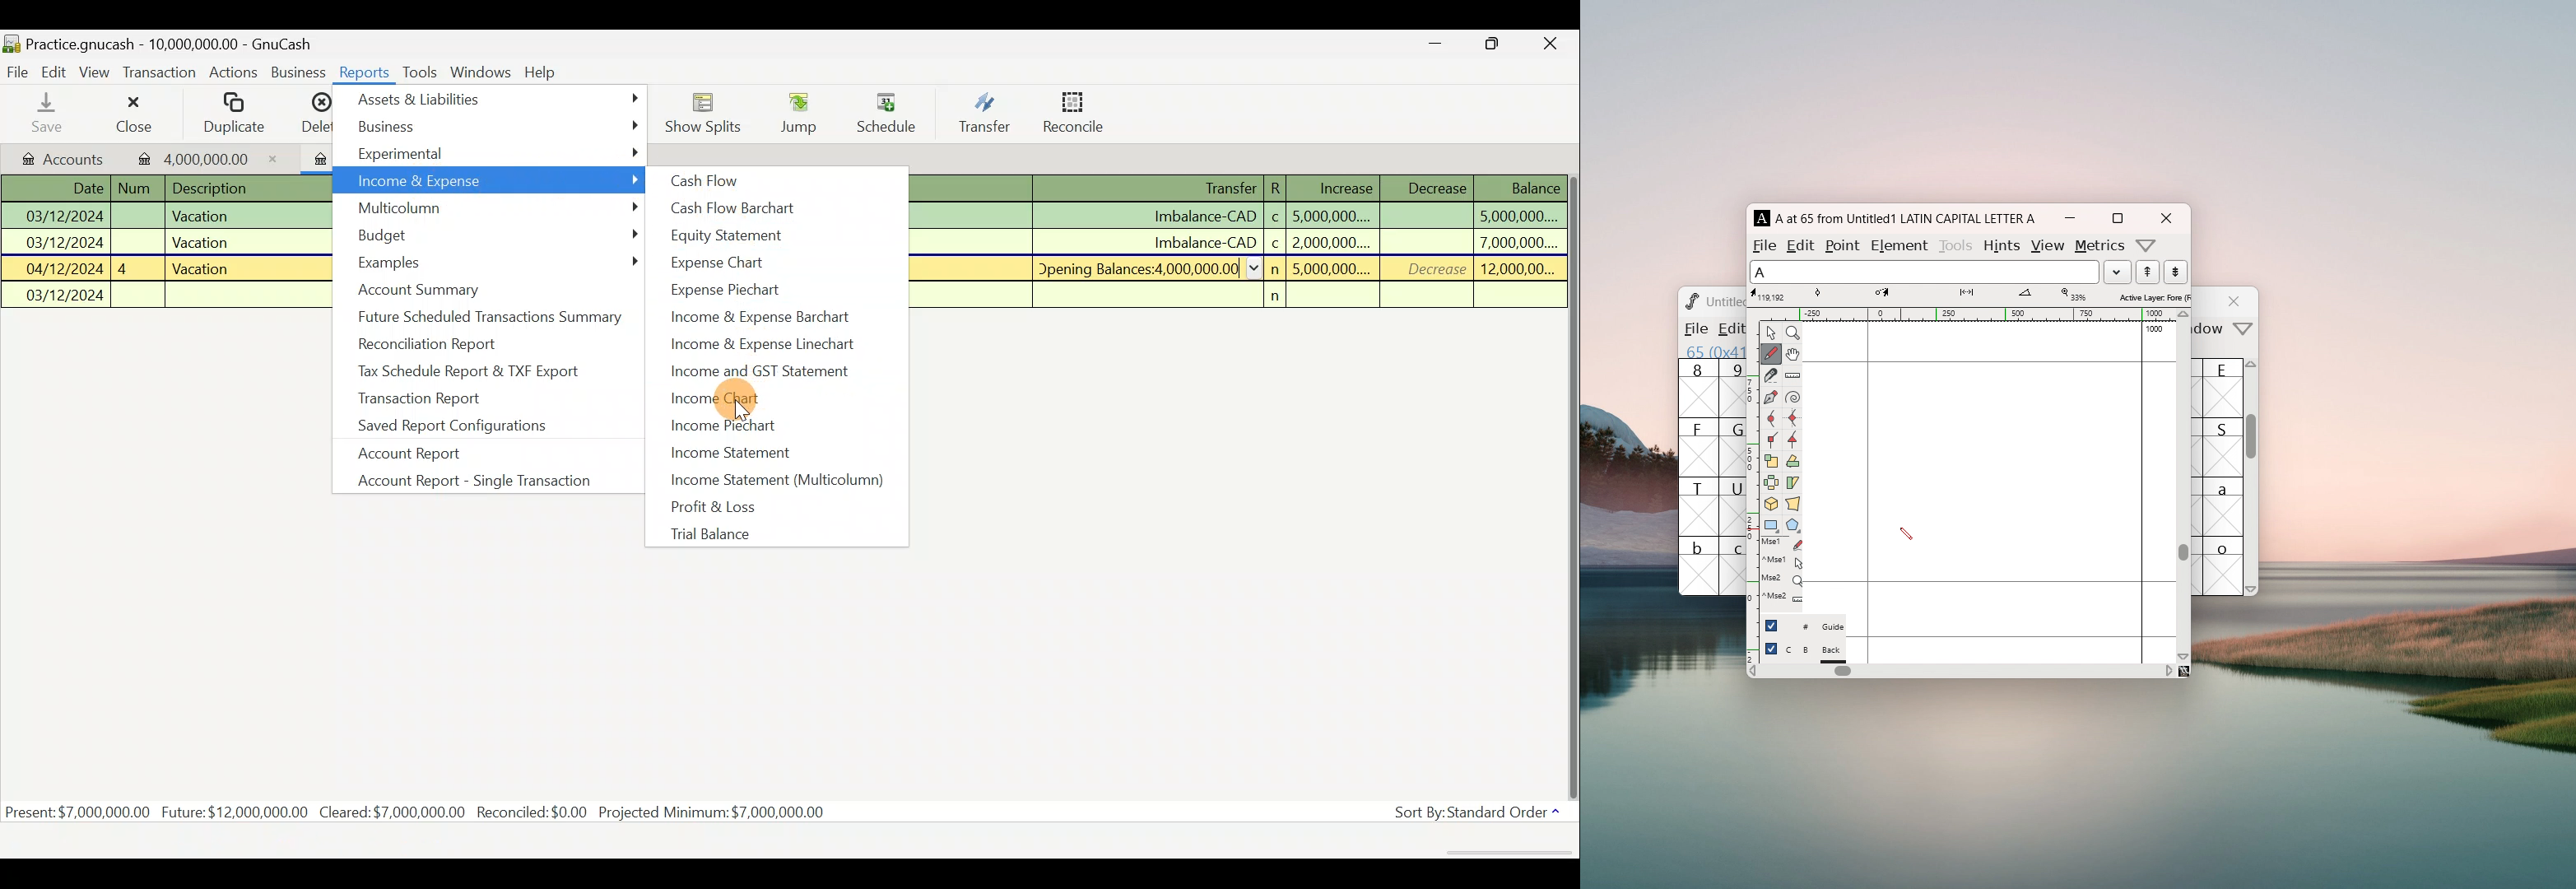 The width and height of the screenshot is (2576, 896). I want to click on scroll right, so click(2169, 670).